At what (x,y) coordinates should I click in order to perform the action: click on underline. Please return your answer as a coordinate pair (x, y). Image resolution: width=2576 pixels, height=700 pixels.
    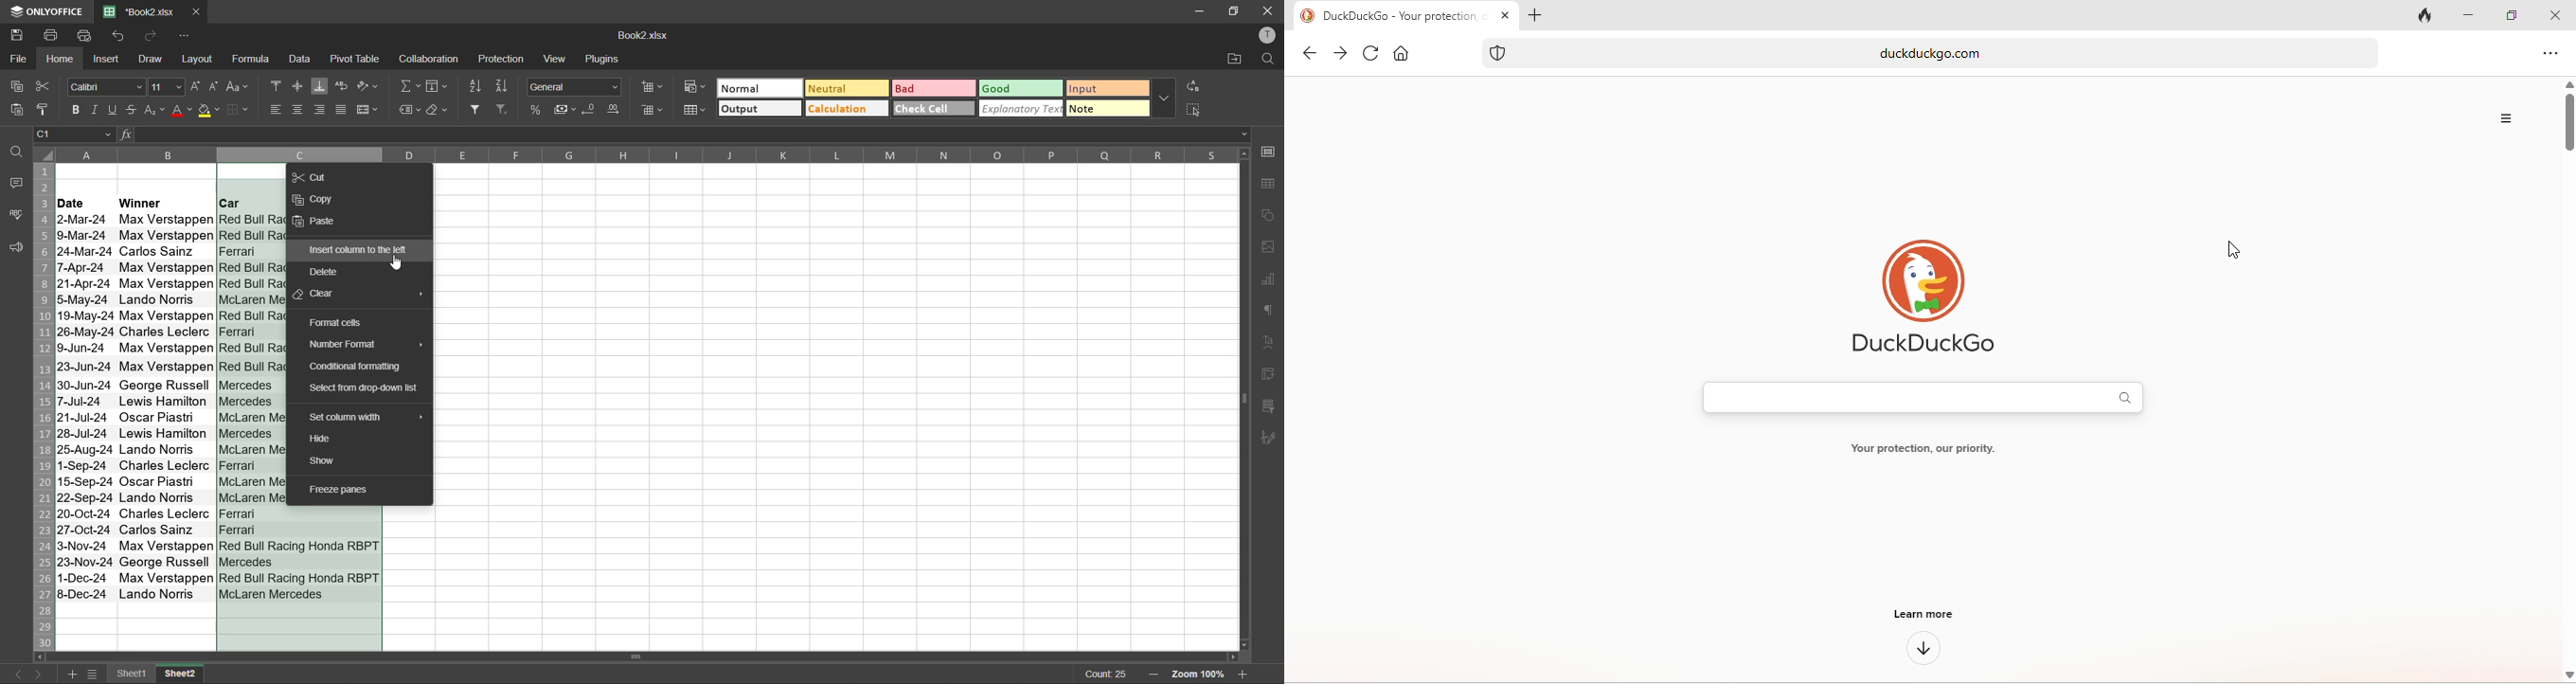
    Looking at the image, I should click on (114, 111).